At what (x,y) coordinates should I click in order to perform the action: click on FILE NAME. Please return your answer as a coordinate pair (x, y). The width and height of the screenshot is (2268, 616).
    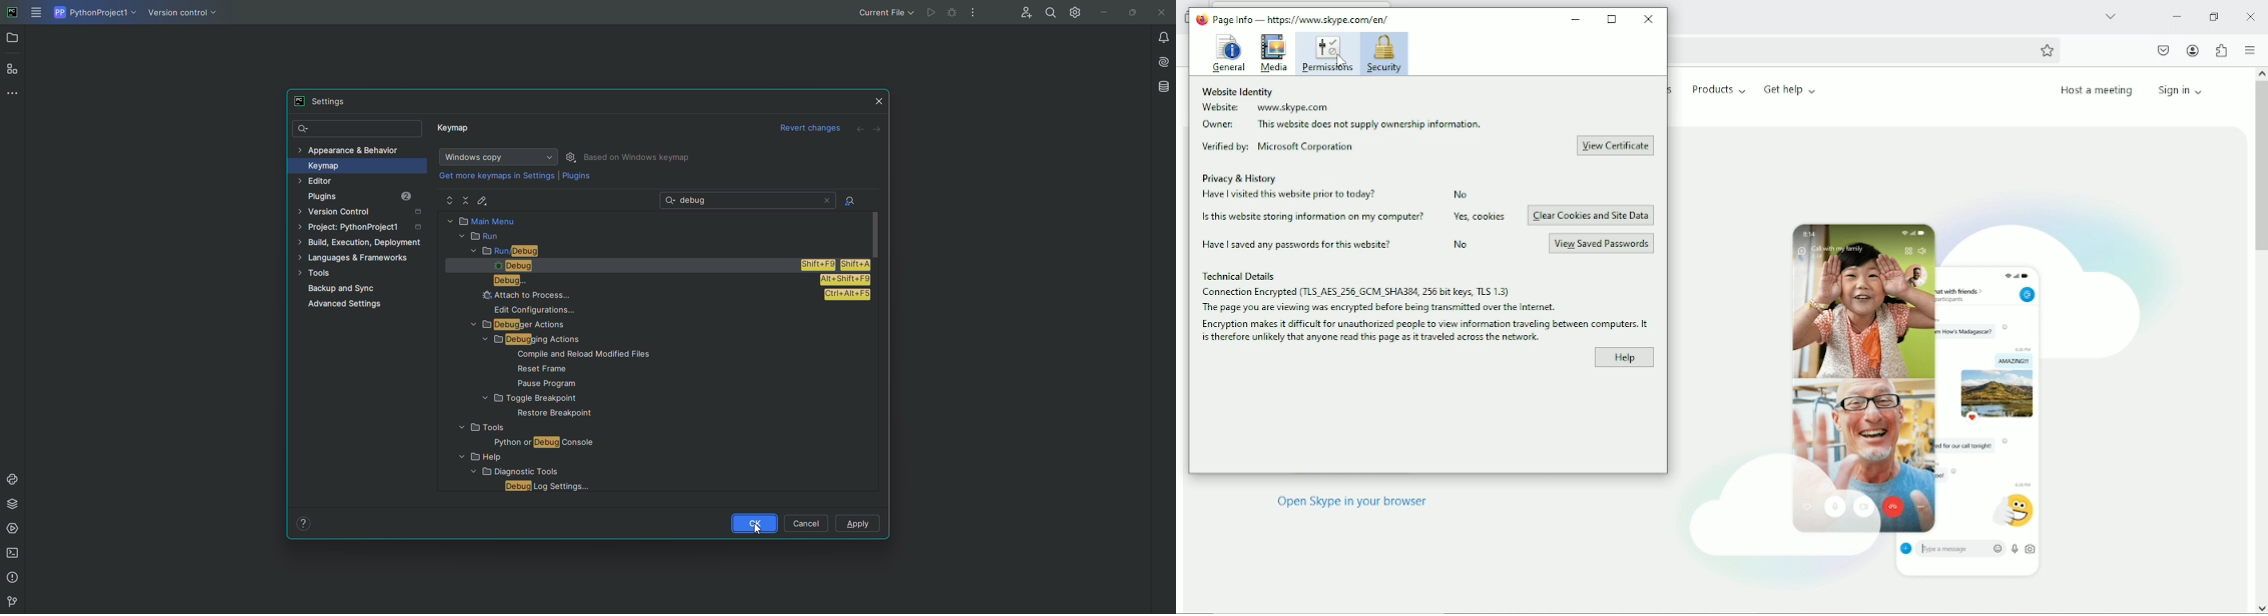
    Looking at the image, I should click on (573, 383).